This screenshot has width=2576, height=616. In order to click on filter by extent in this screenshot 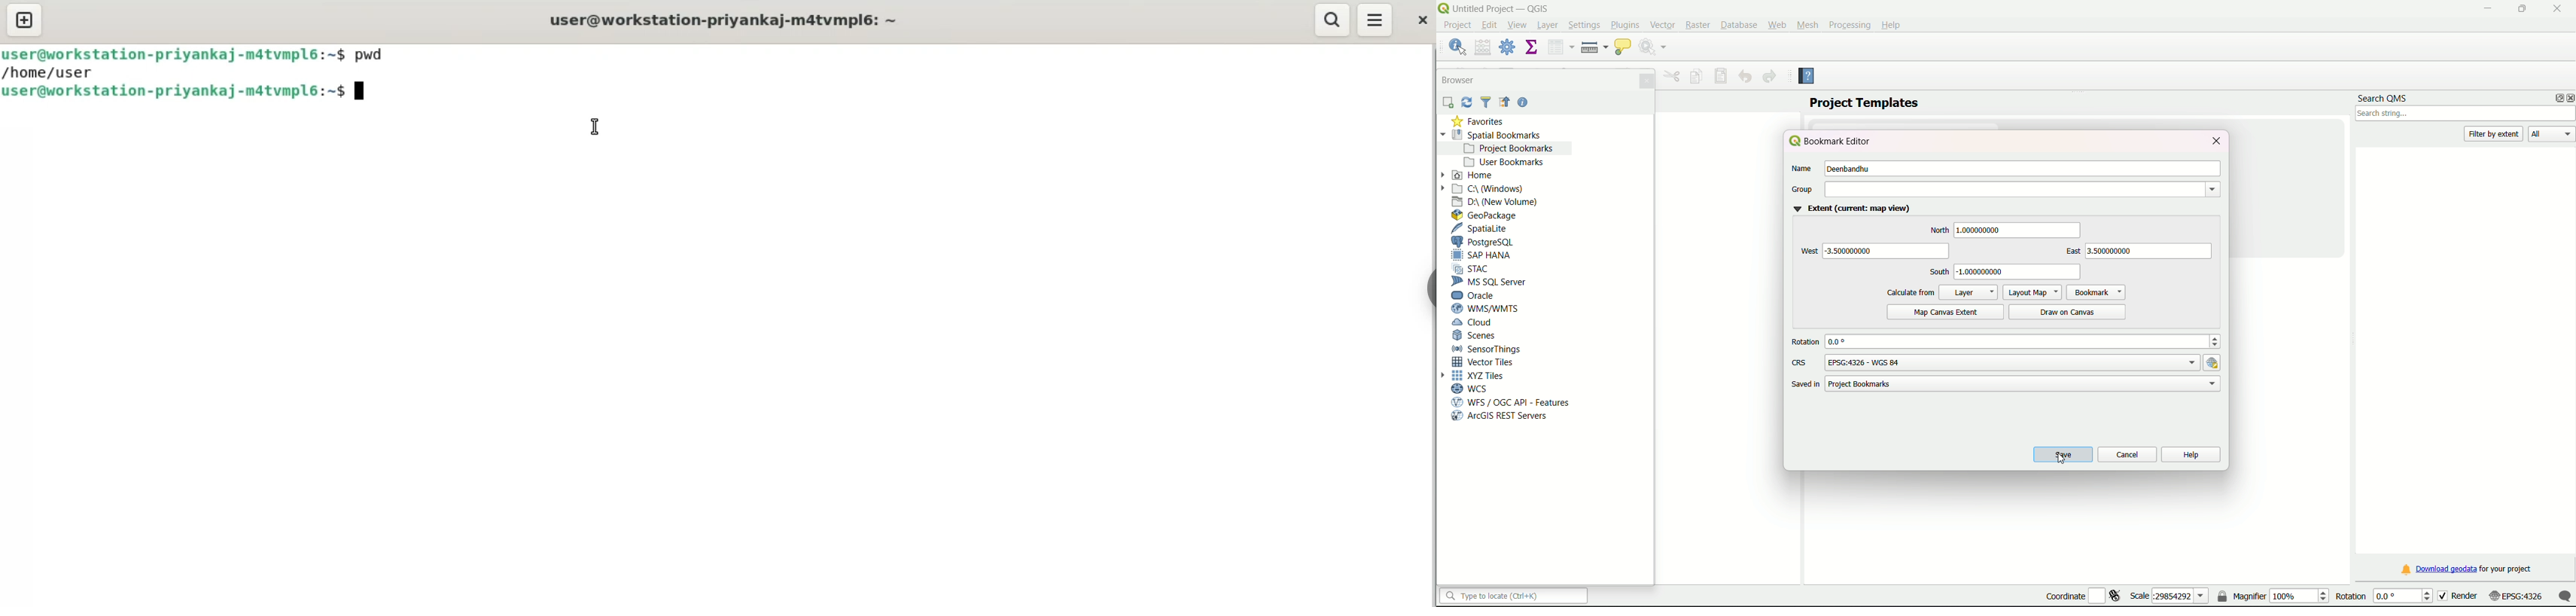, I will do `click(2495, 133)`.